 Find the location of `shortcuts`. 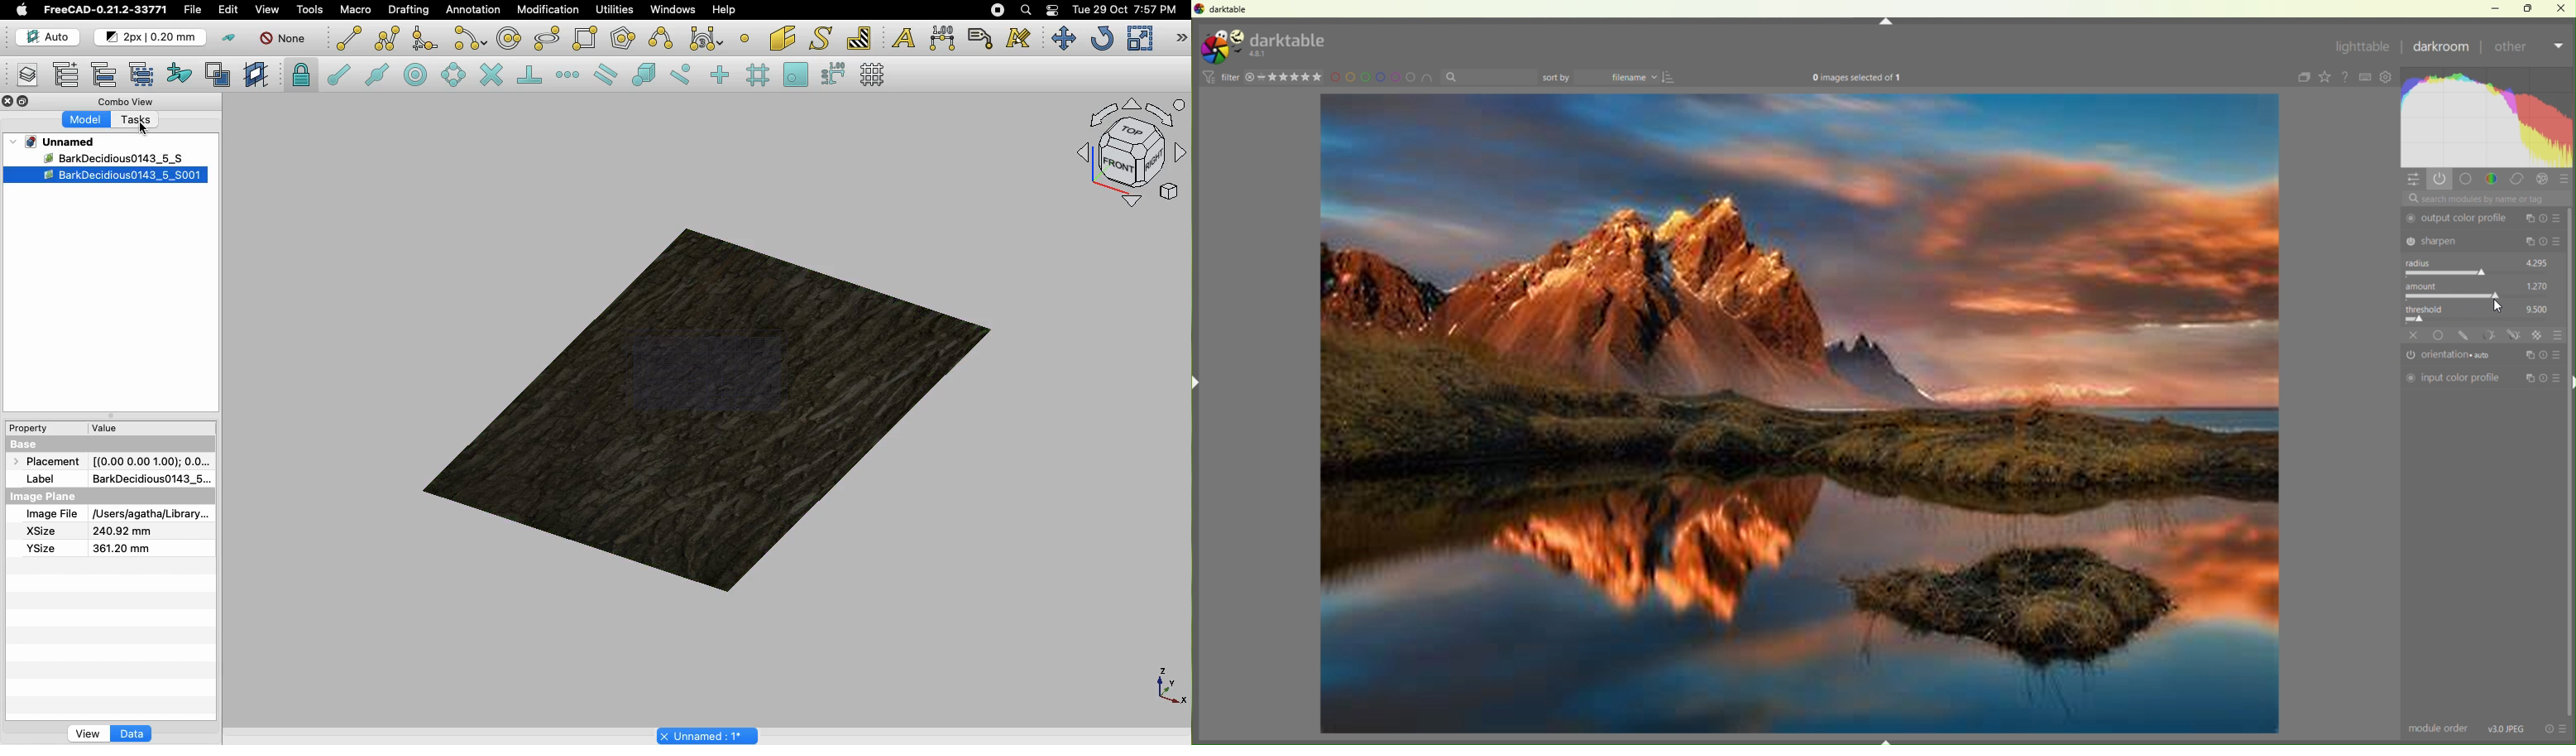

shortcuts is located at coordinates (2367, 77).